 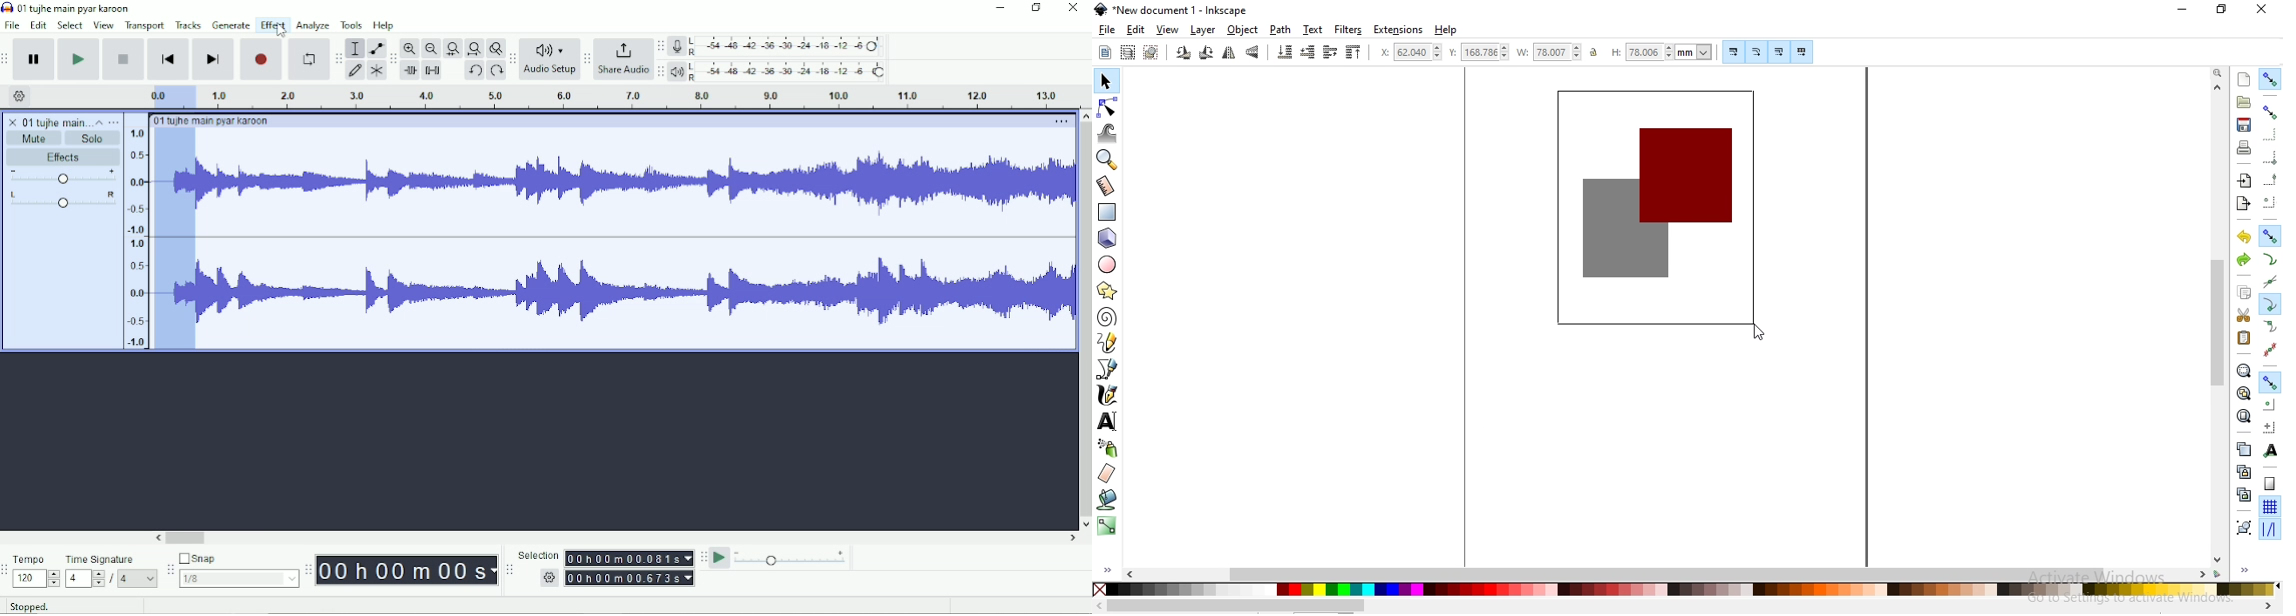 What do you see at coordinates (2244, 102) in the screenshot?
I see `open existing document` at bounding box center [2244, 102].